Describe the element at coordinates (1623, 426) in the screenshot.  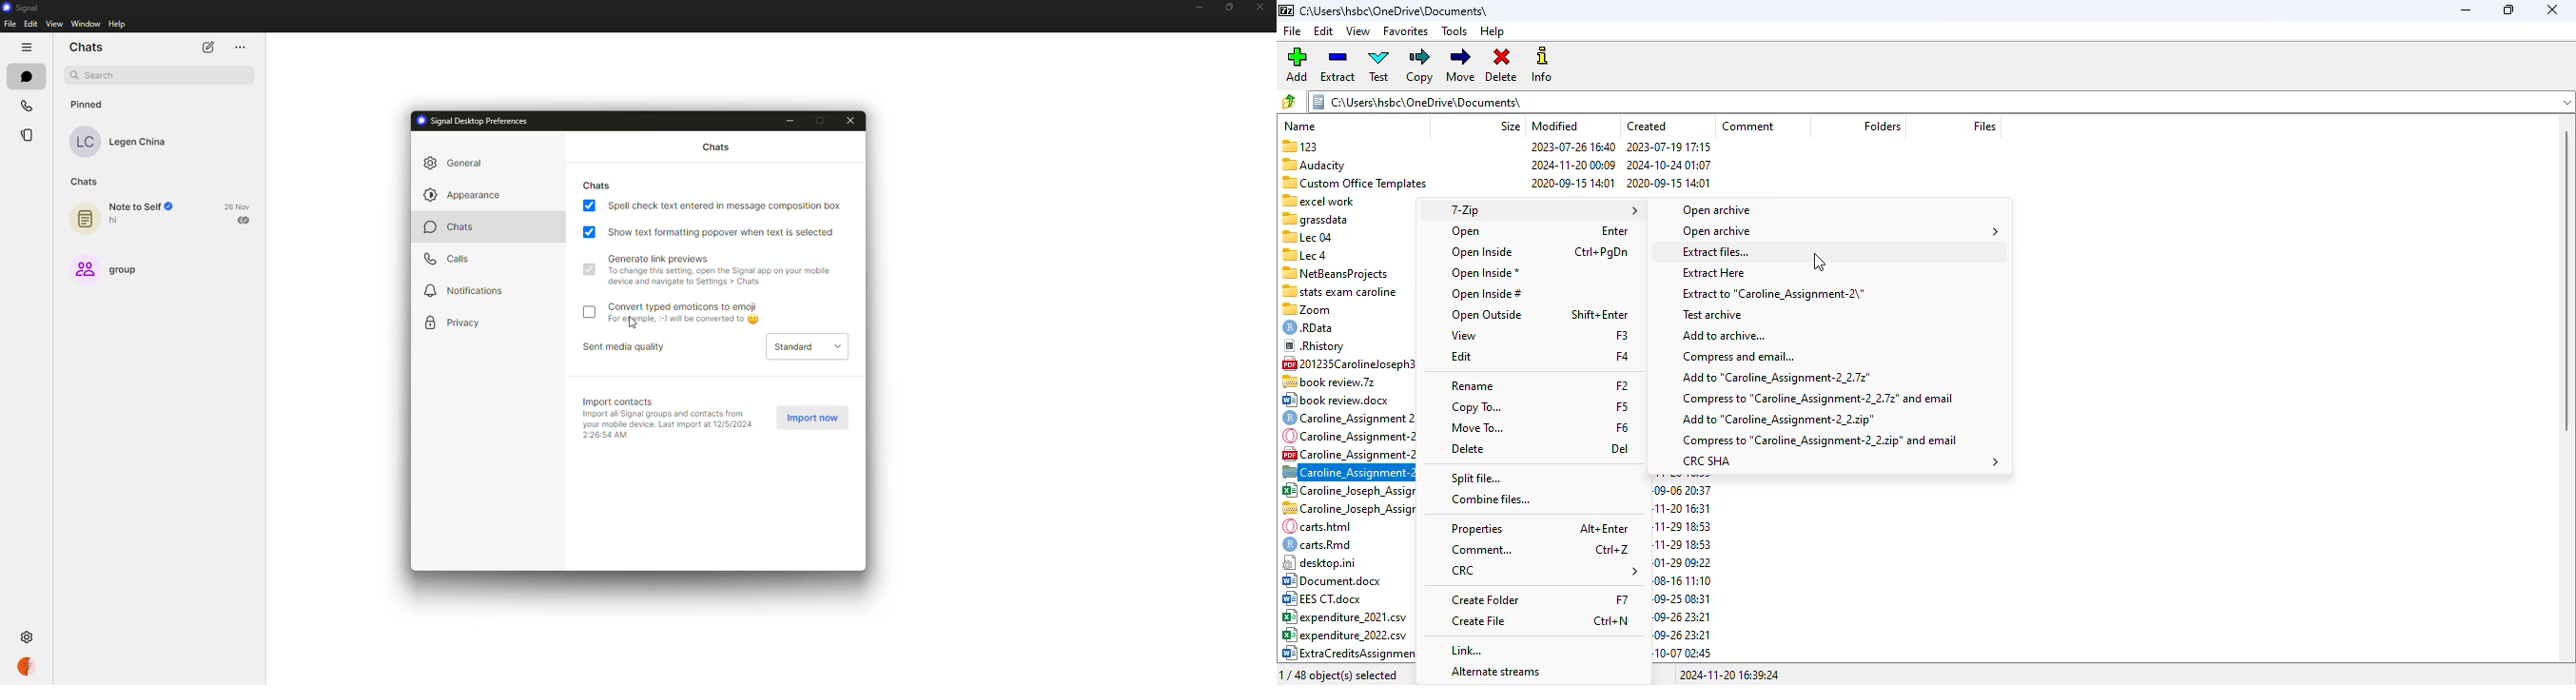
I see `shortcut for move to` at that location.